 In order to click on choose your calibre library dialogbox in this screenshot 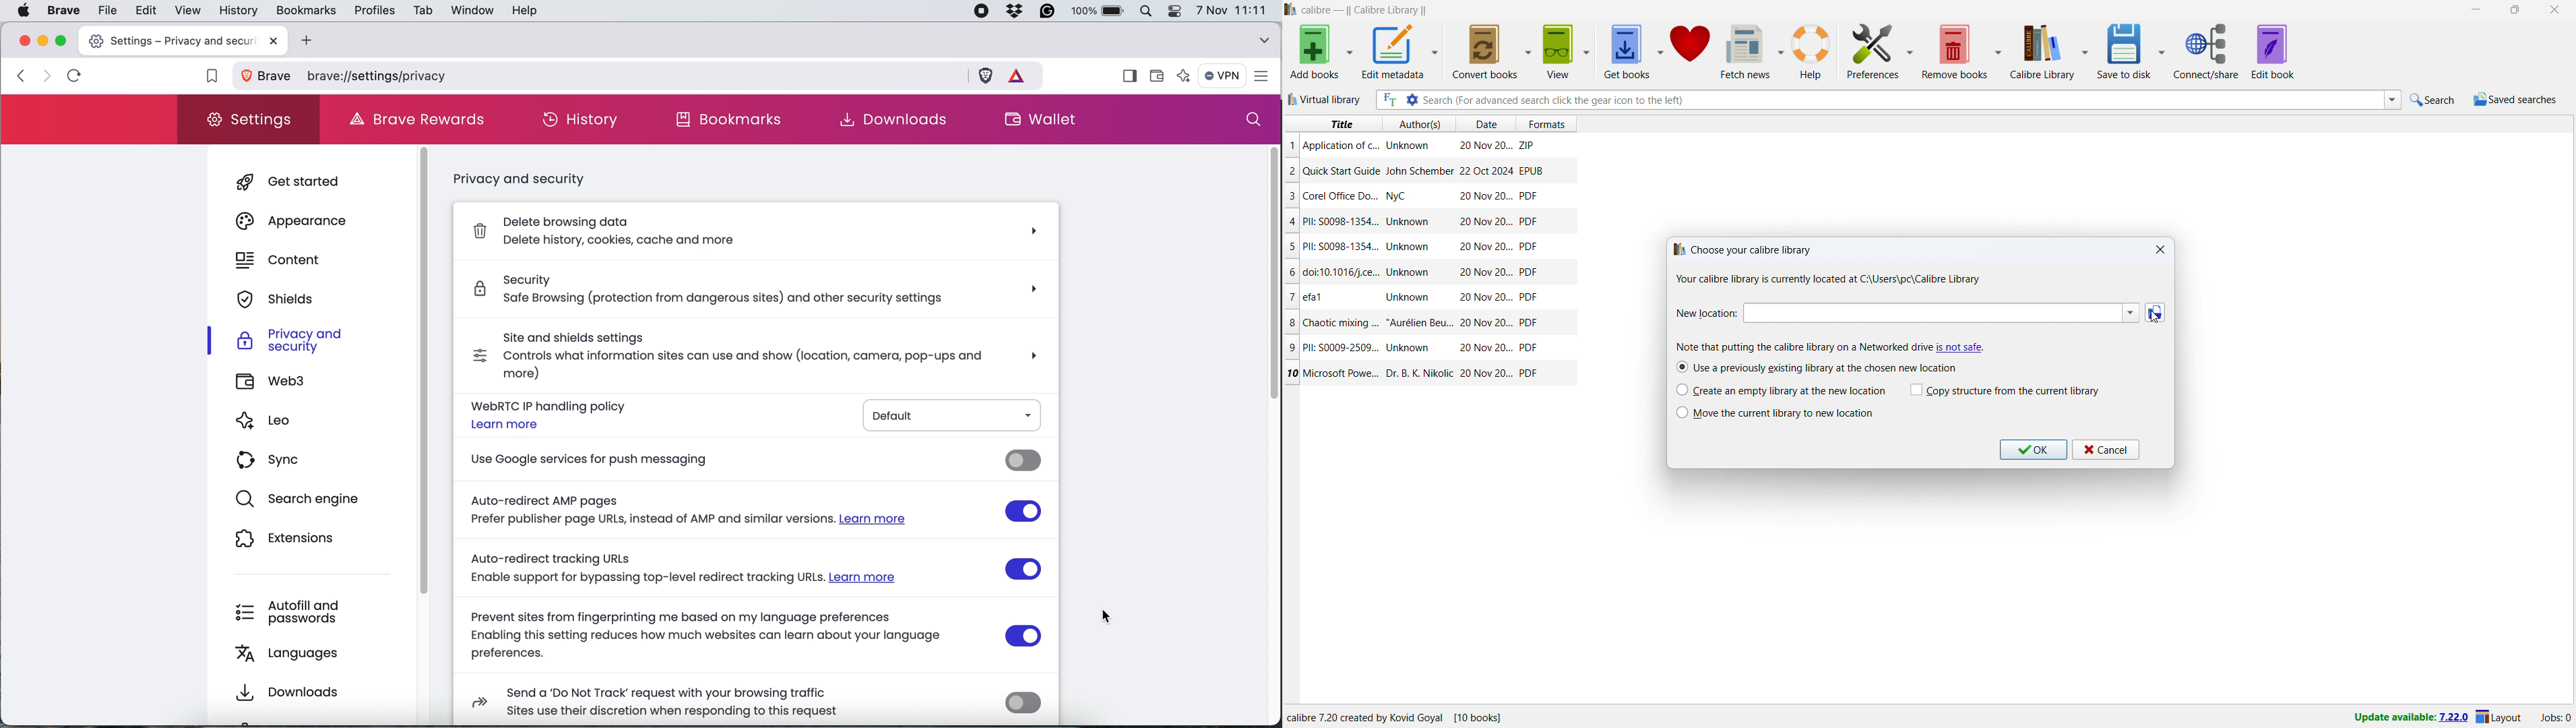, I will do `click(1825, 266)`.